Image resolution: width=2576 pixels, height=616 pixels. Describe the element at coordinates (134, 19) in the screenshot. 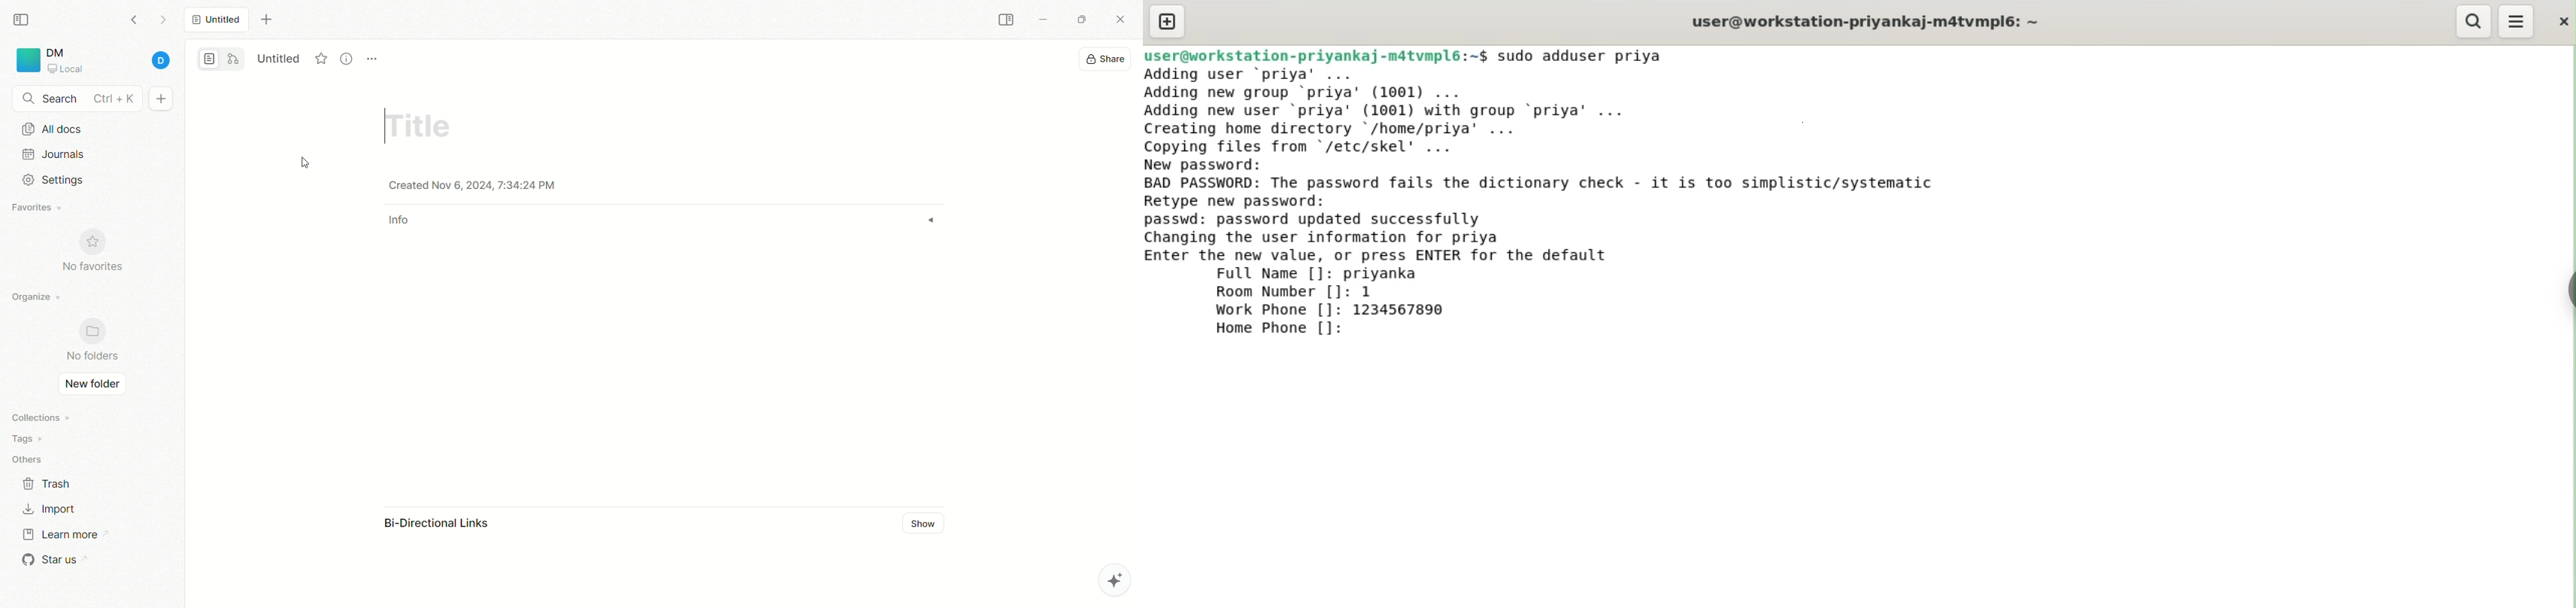

I see `go backward` at that location.